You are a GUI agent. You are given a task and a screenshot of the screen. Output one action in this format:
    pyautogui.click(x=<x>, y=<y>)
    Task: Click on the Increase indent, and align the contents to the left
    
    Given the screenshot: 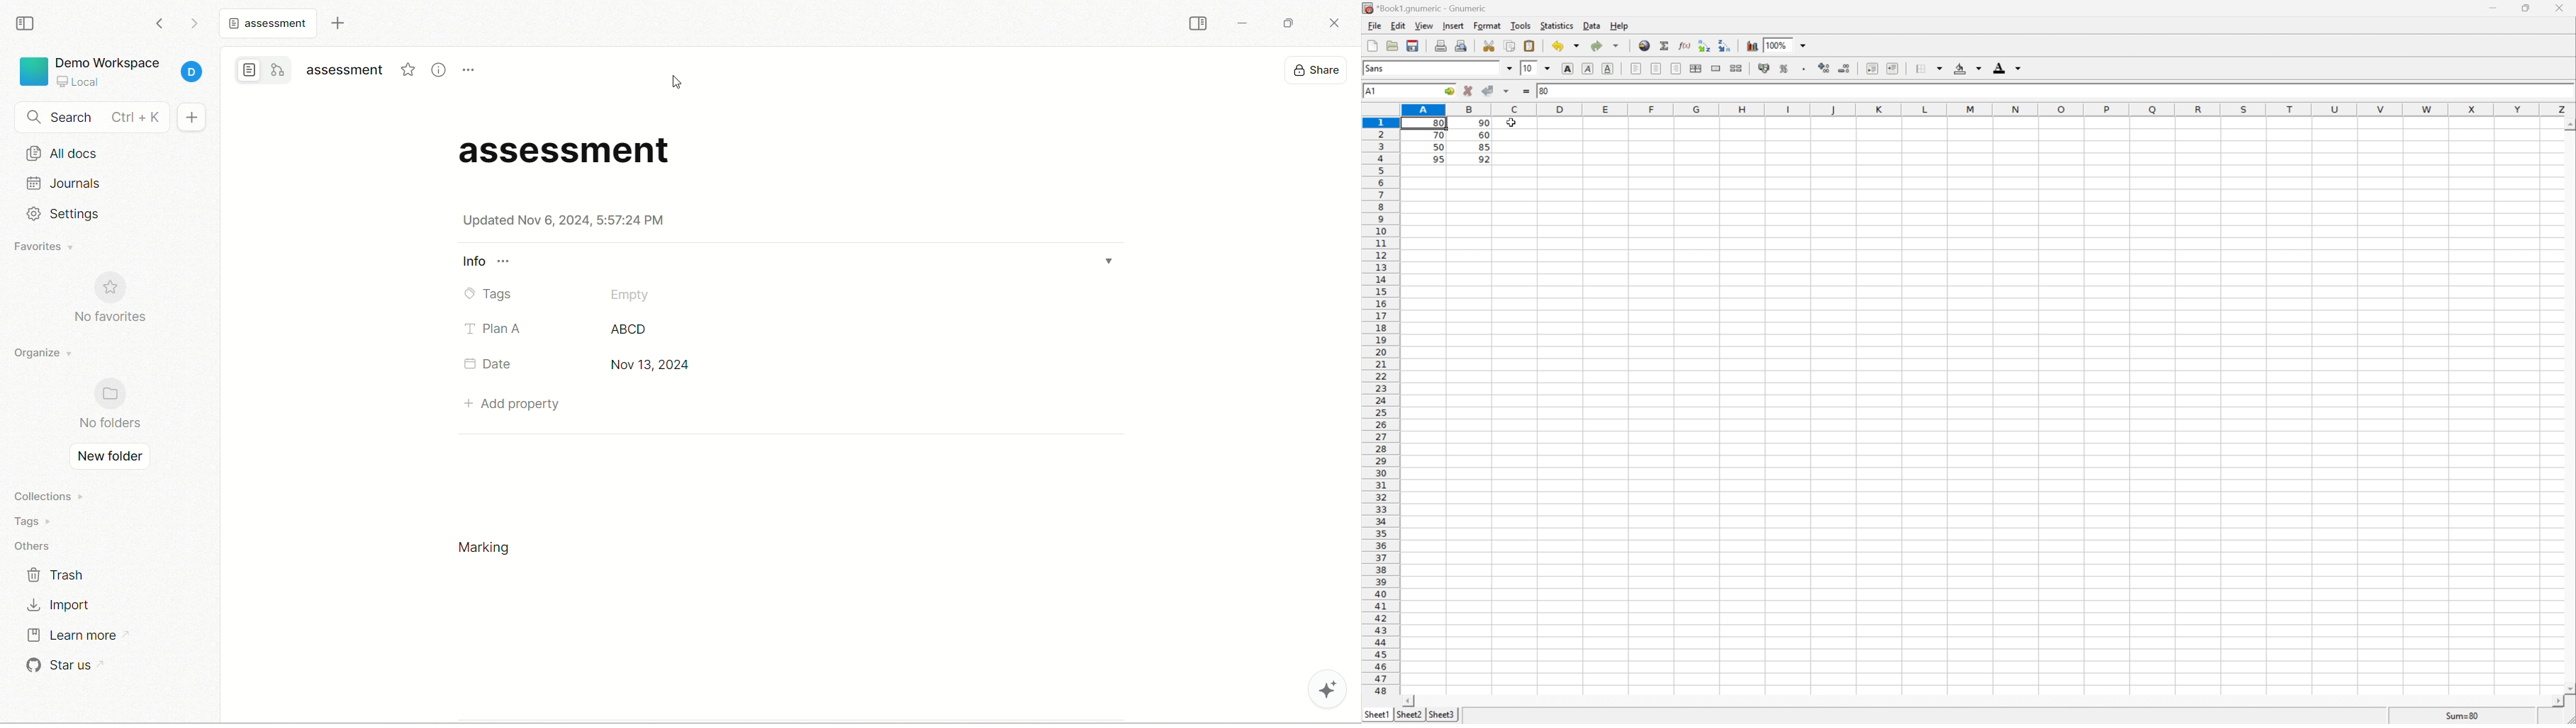 What is the action you would take?
    pyautogui.click(x=1895, y=67)
    